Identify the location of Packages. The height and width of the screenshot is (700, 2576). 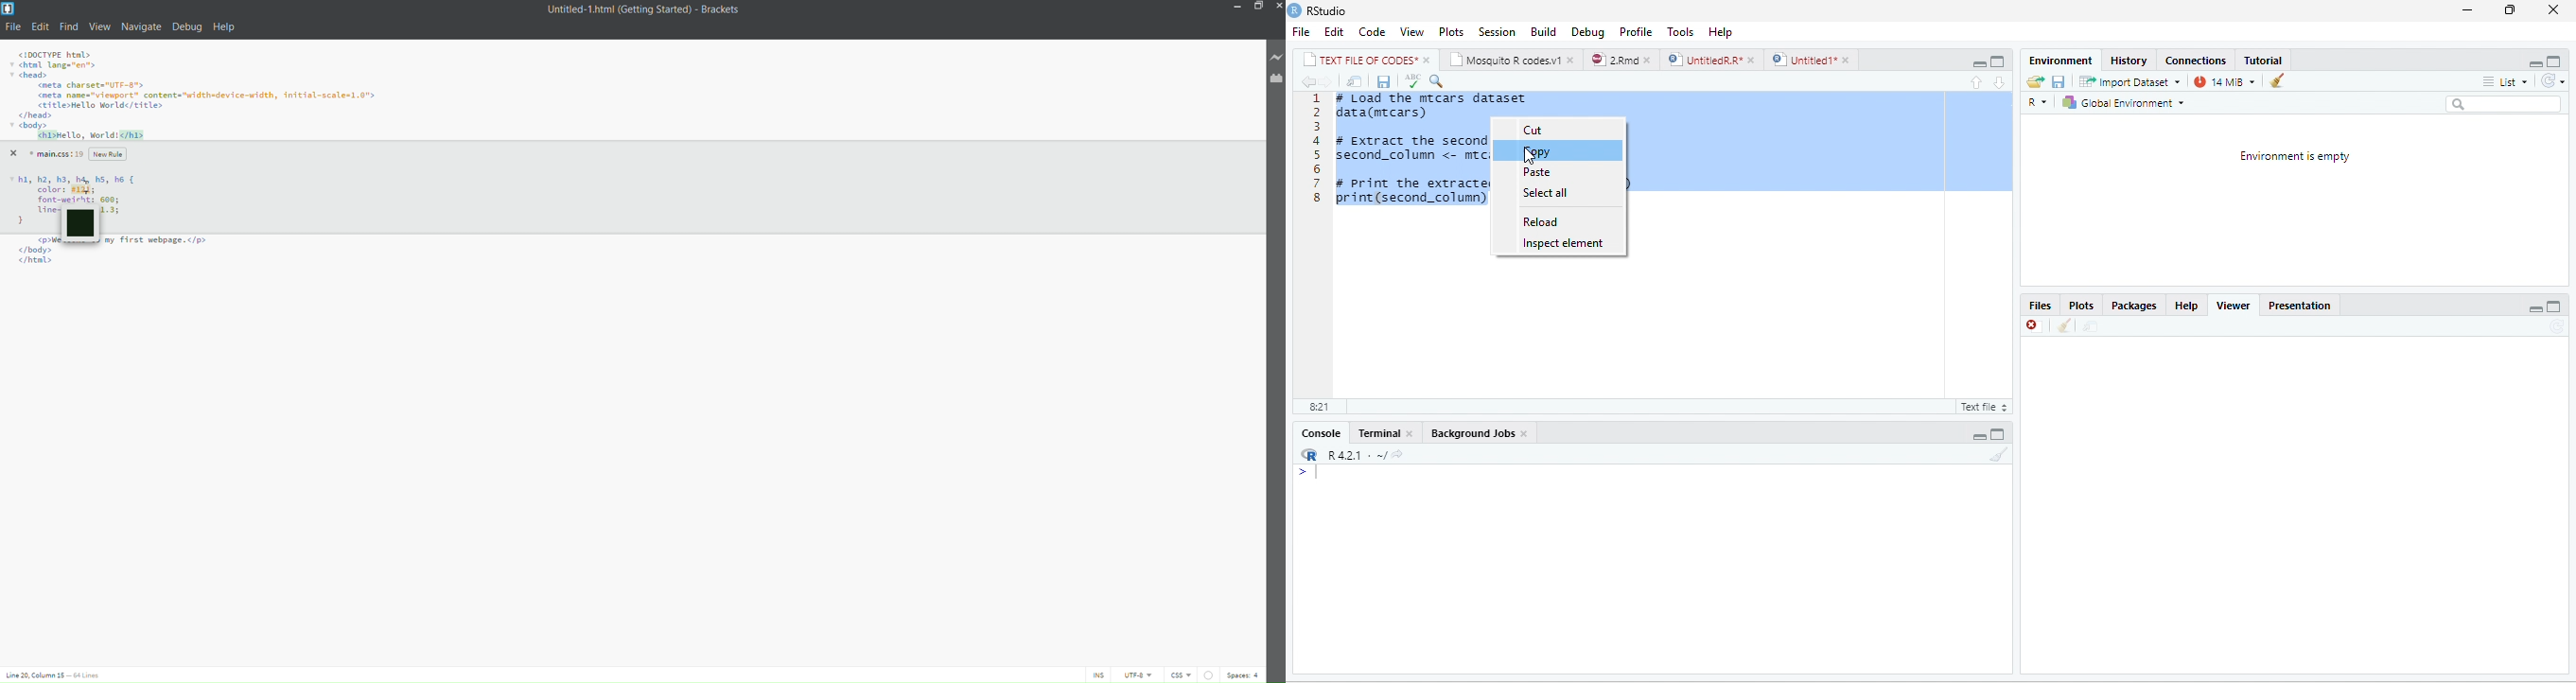
(2136, 306).